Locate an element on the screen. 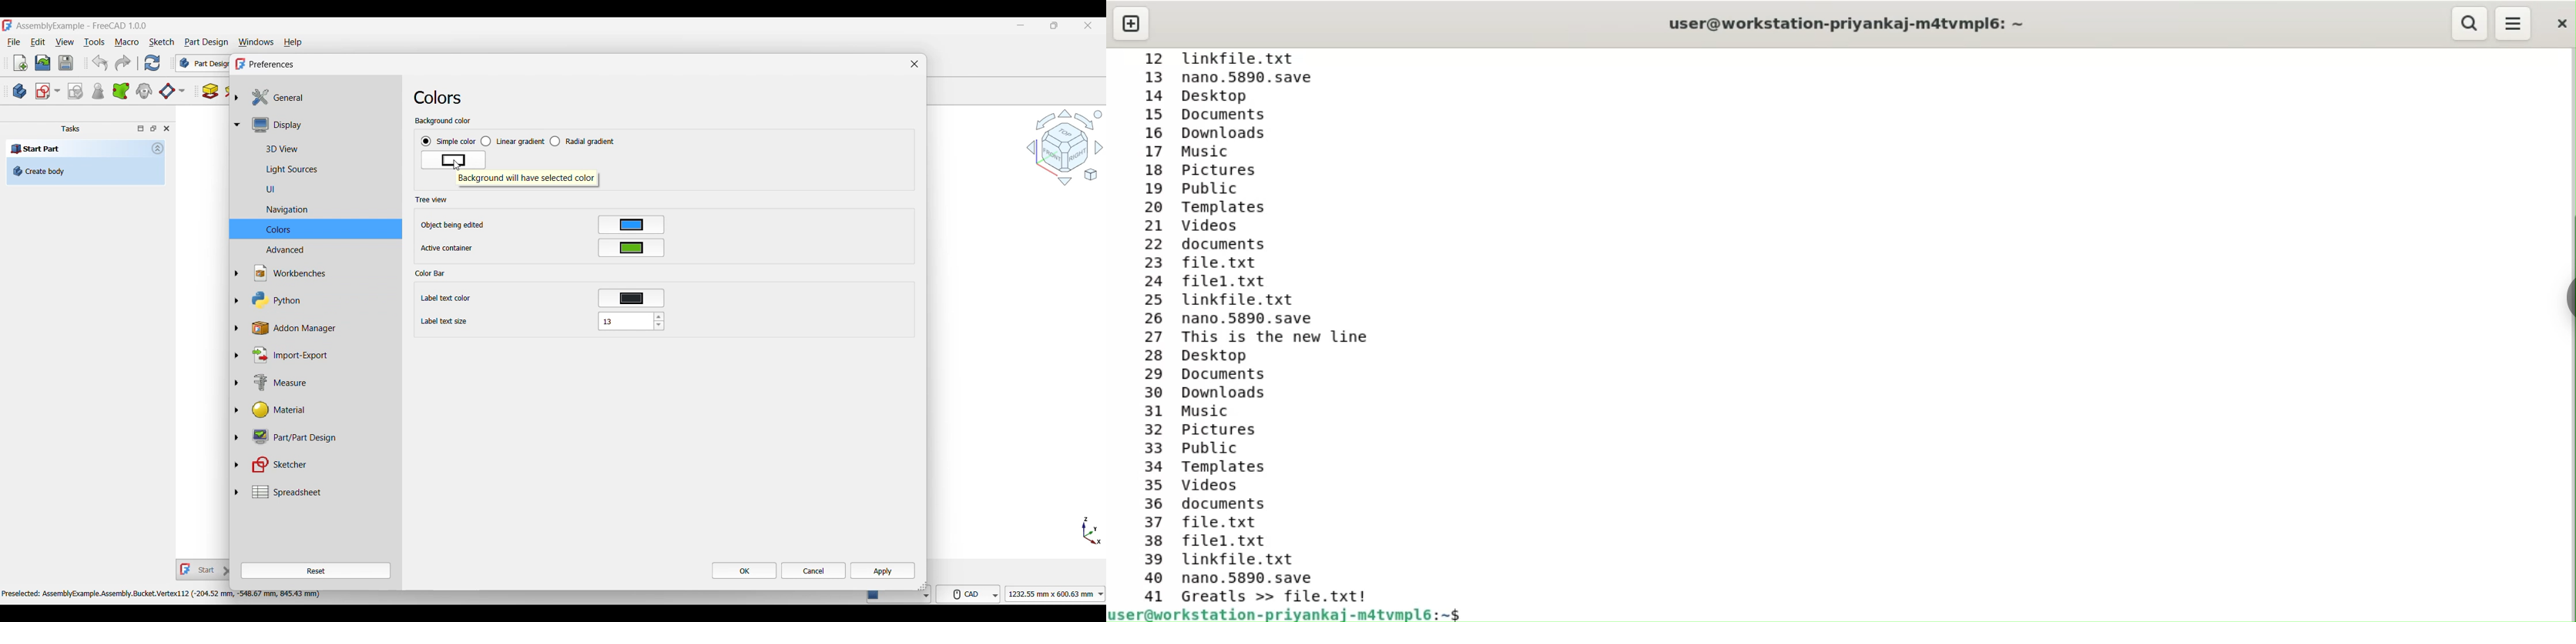  Macro menu is located at coordinates (127, 43).